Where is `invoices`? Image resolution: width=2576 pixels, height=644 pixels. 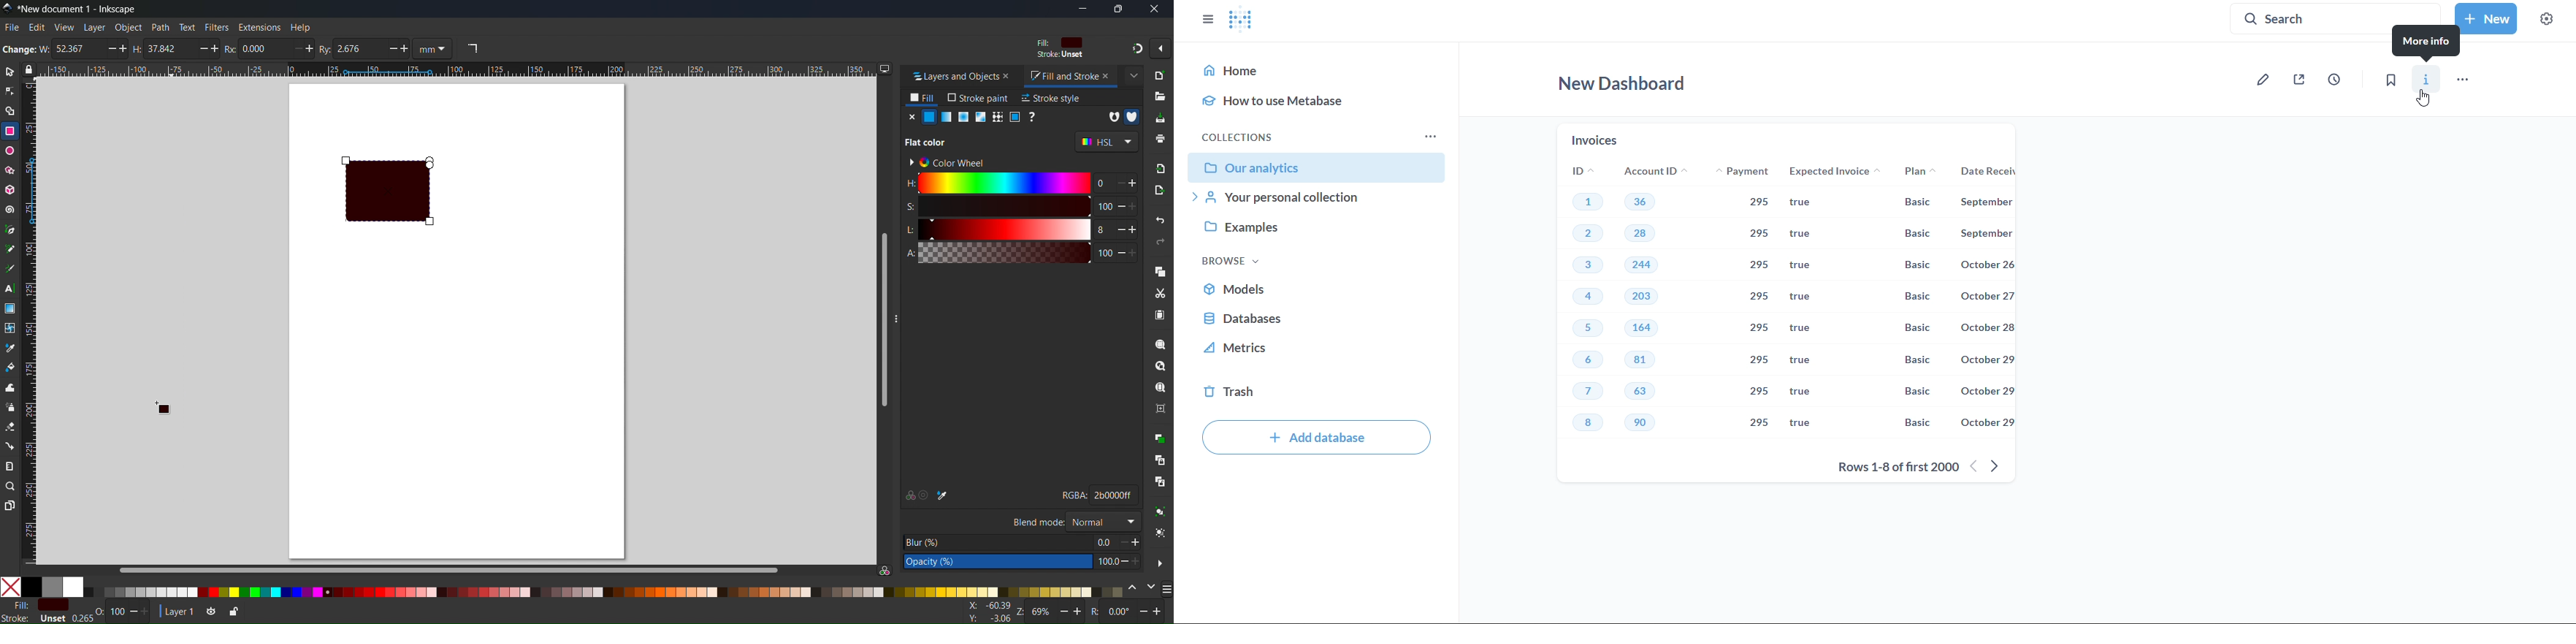 invoices is located at coordinates (1597, 138).